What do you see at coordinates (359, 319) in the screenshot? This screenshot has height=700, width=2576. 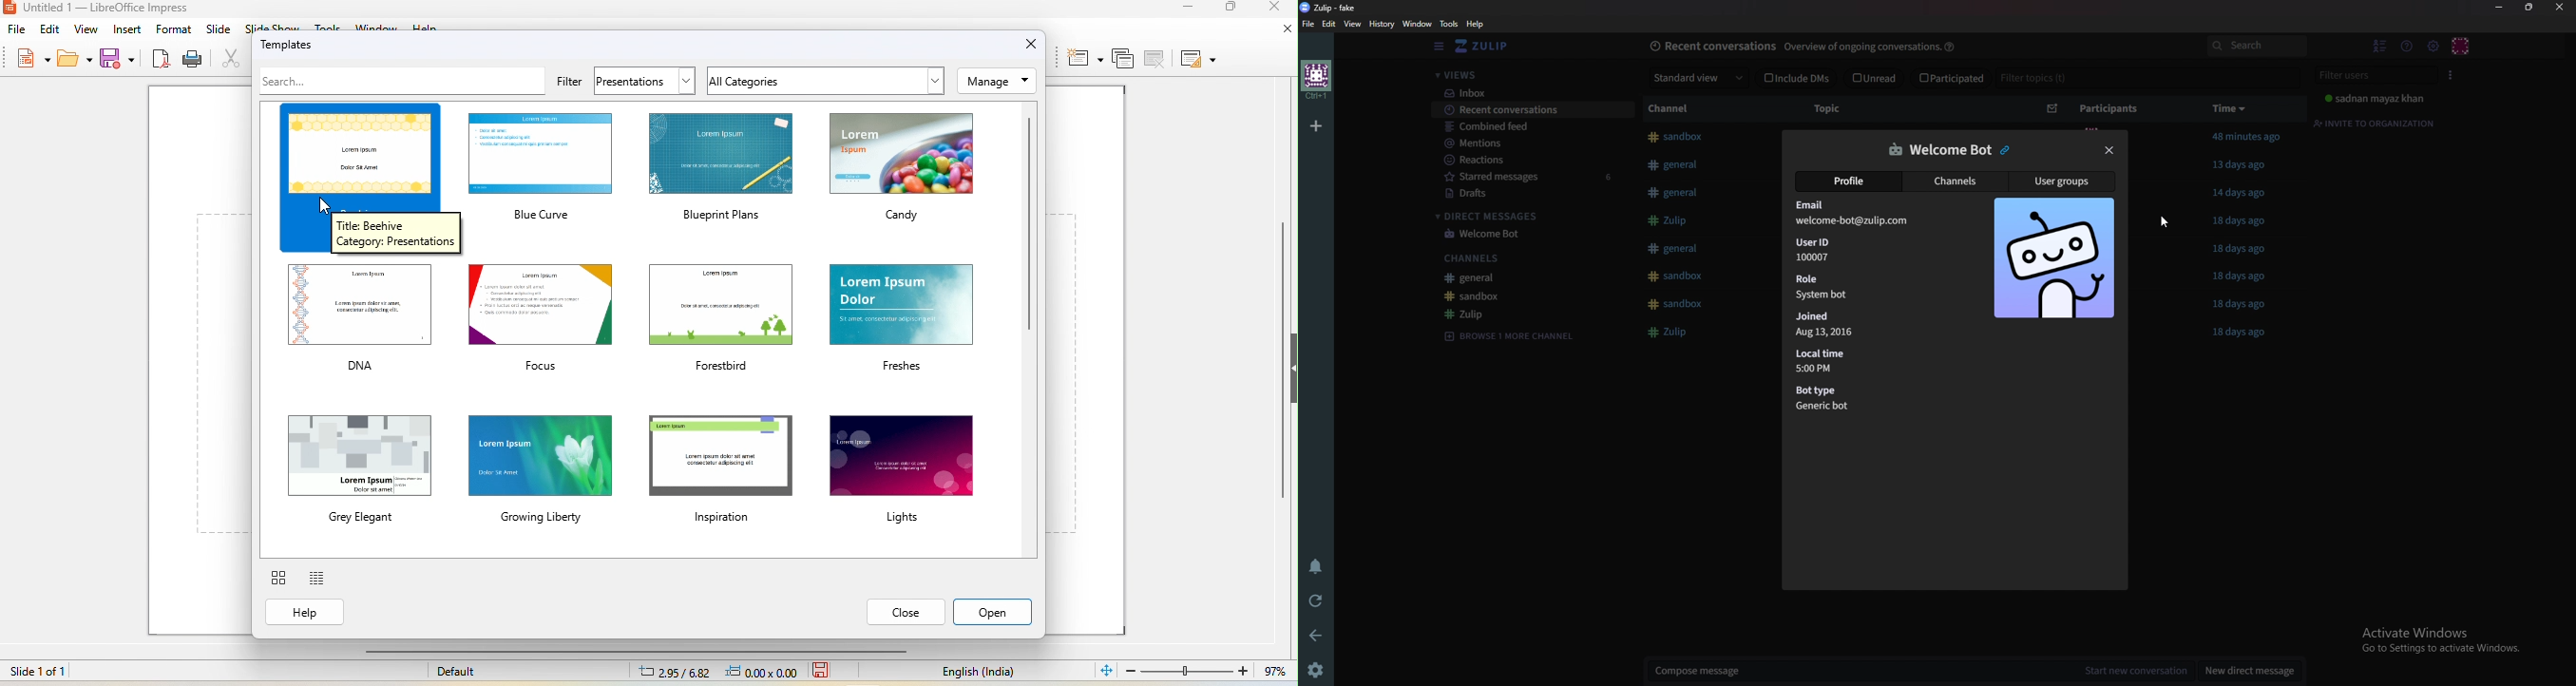 I see `DNA` at bounding box center [359, 319].